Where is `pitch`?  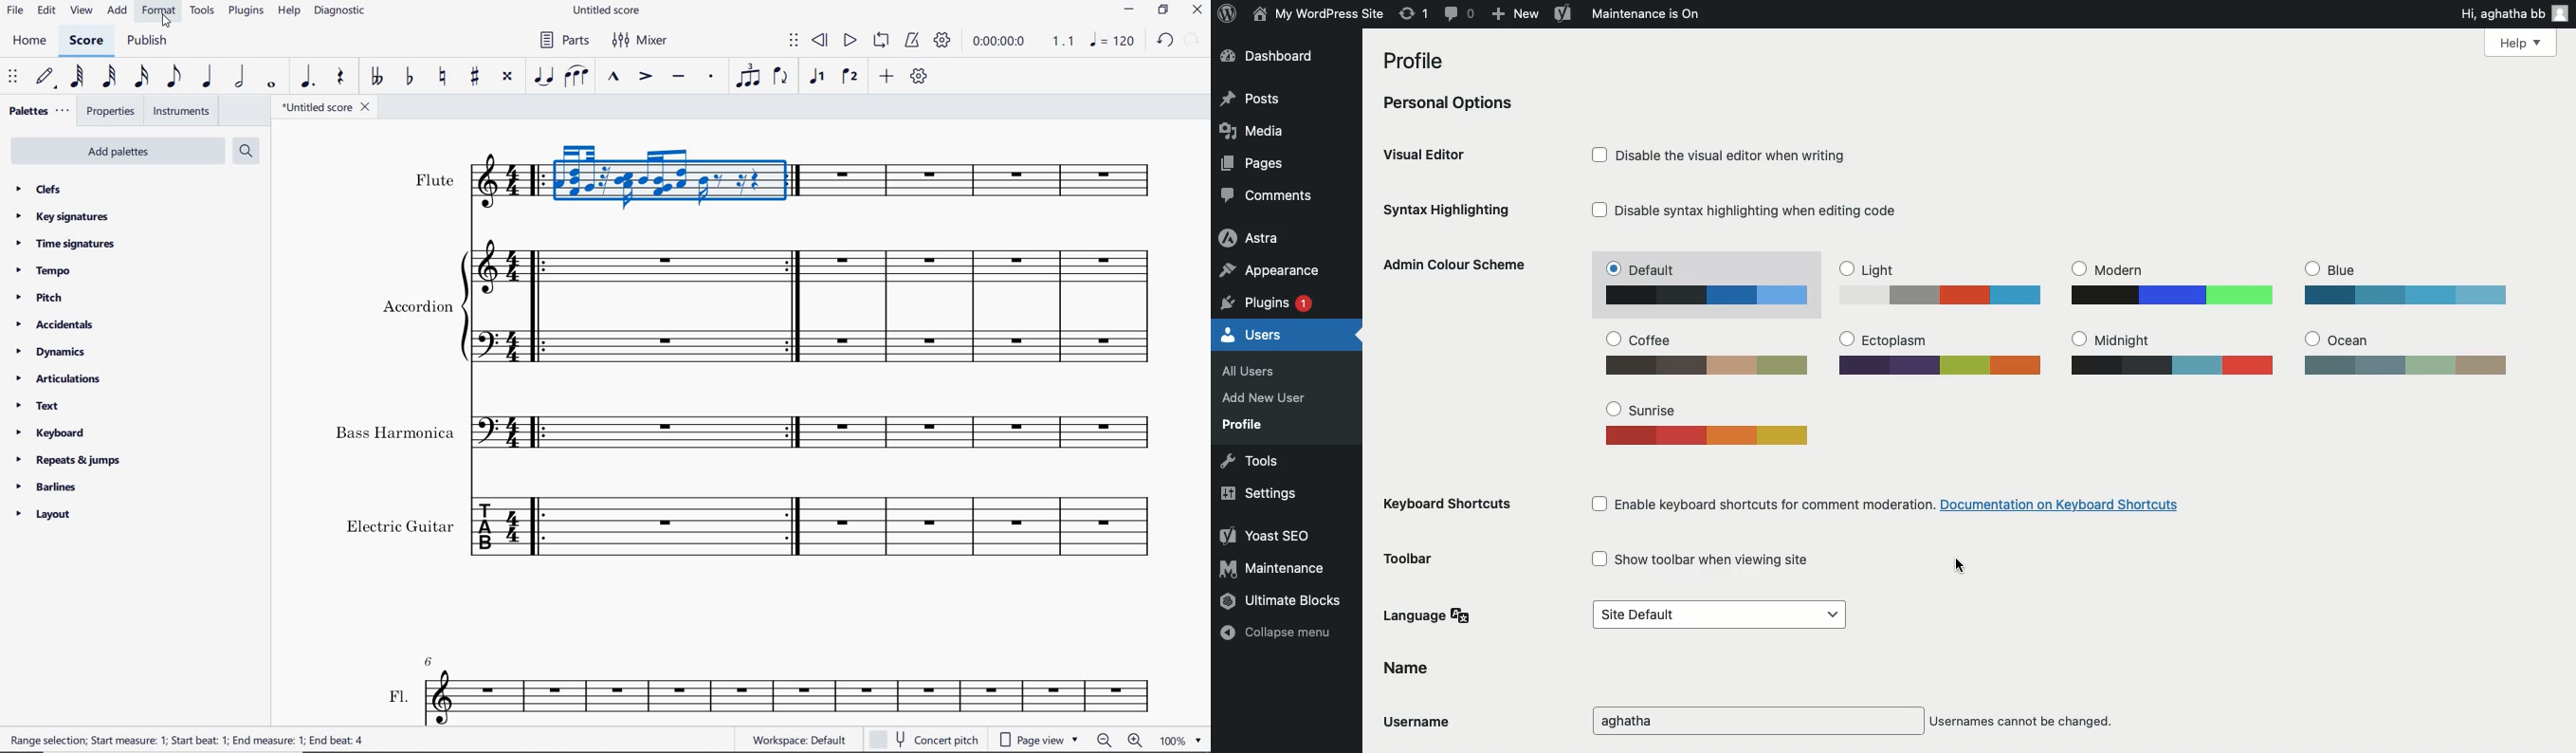
pitch is located at coordinates (40, 299).